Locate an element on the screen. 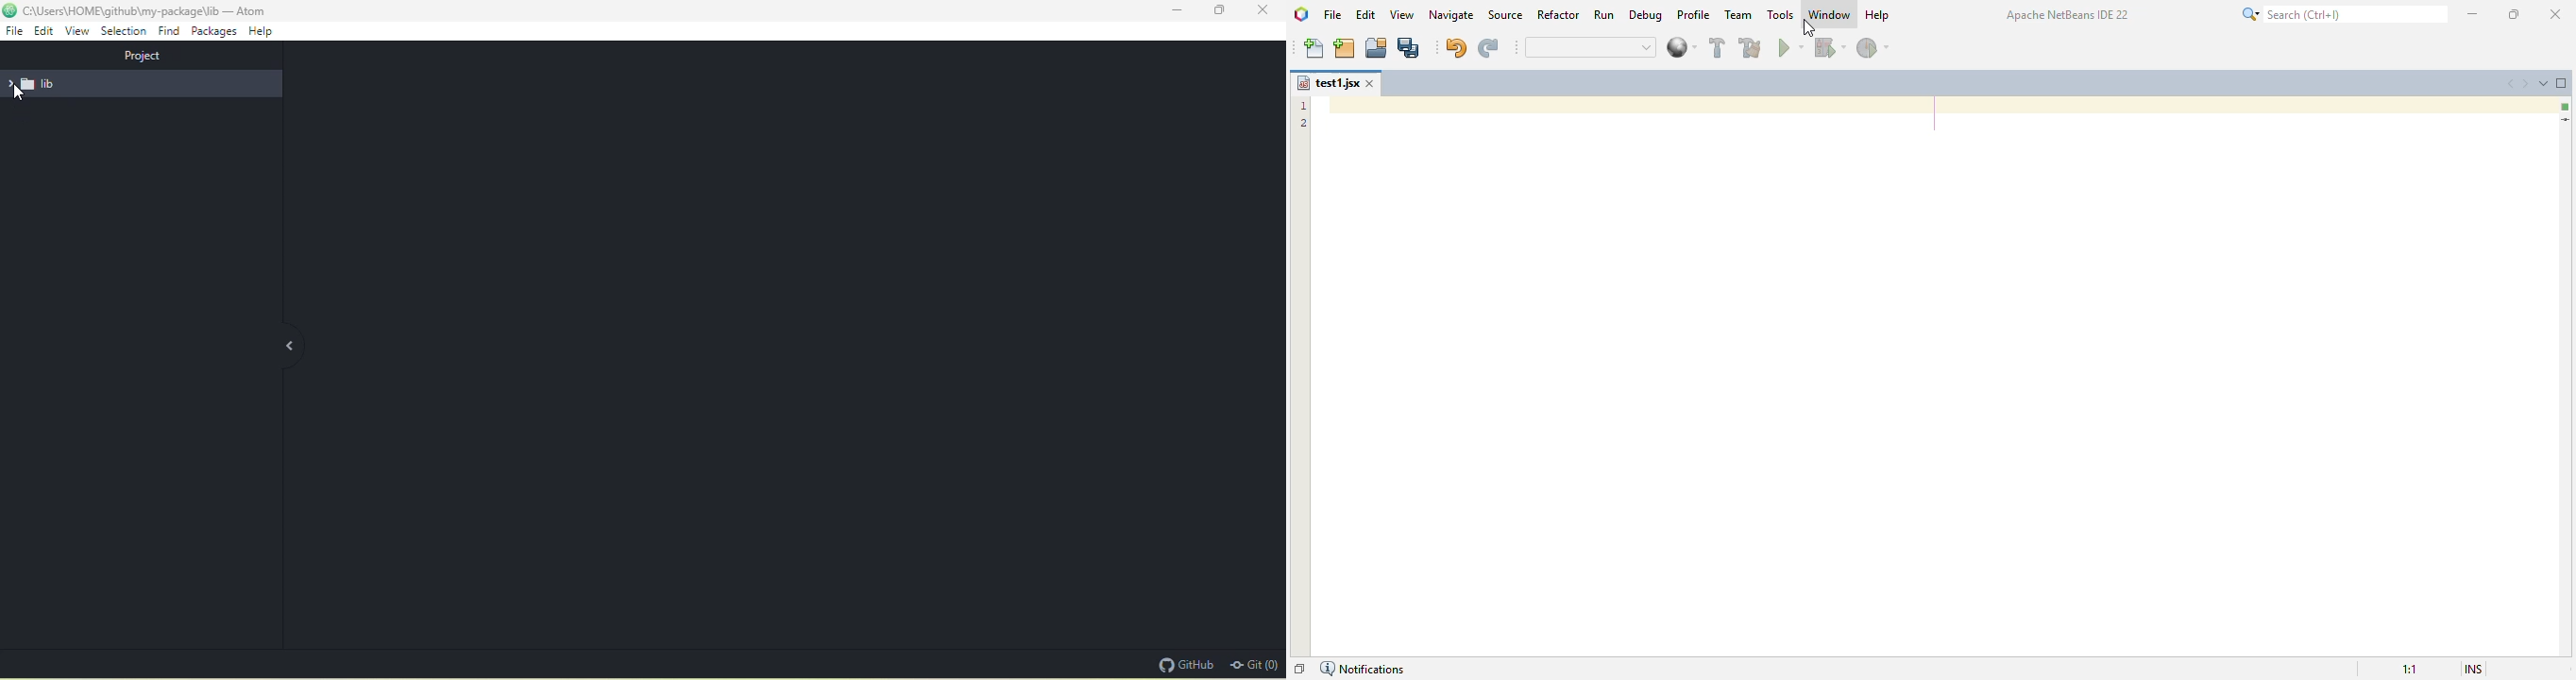 The width and height of the screenshot is (2576, 700). run is located at coordinates (1604, 14).